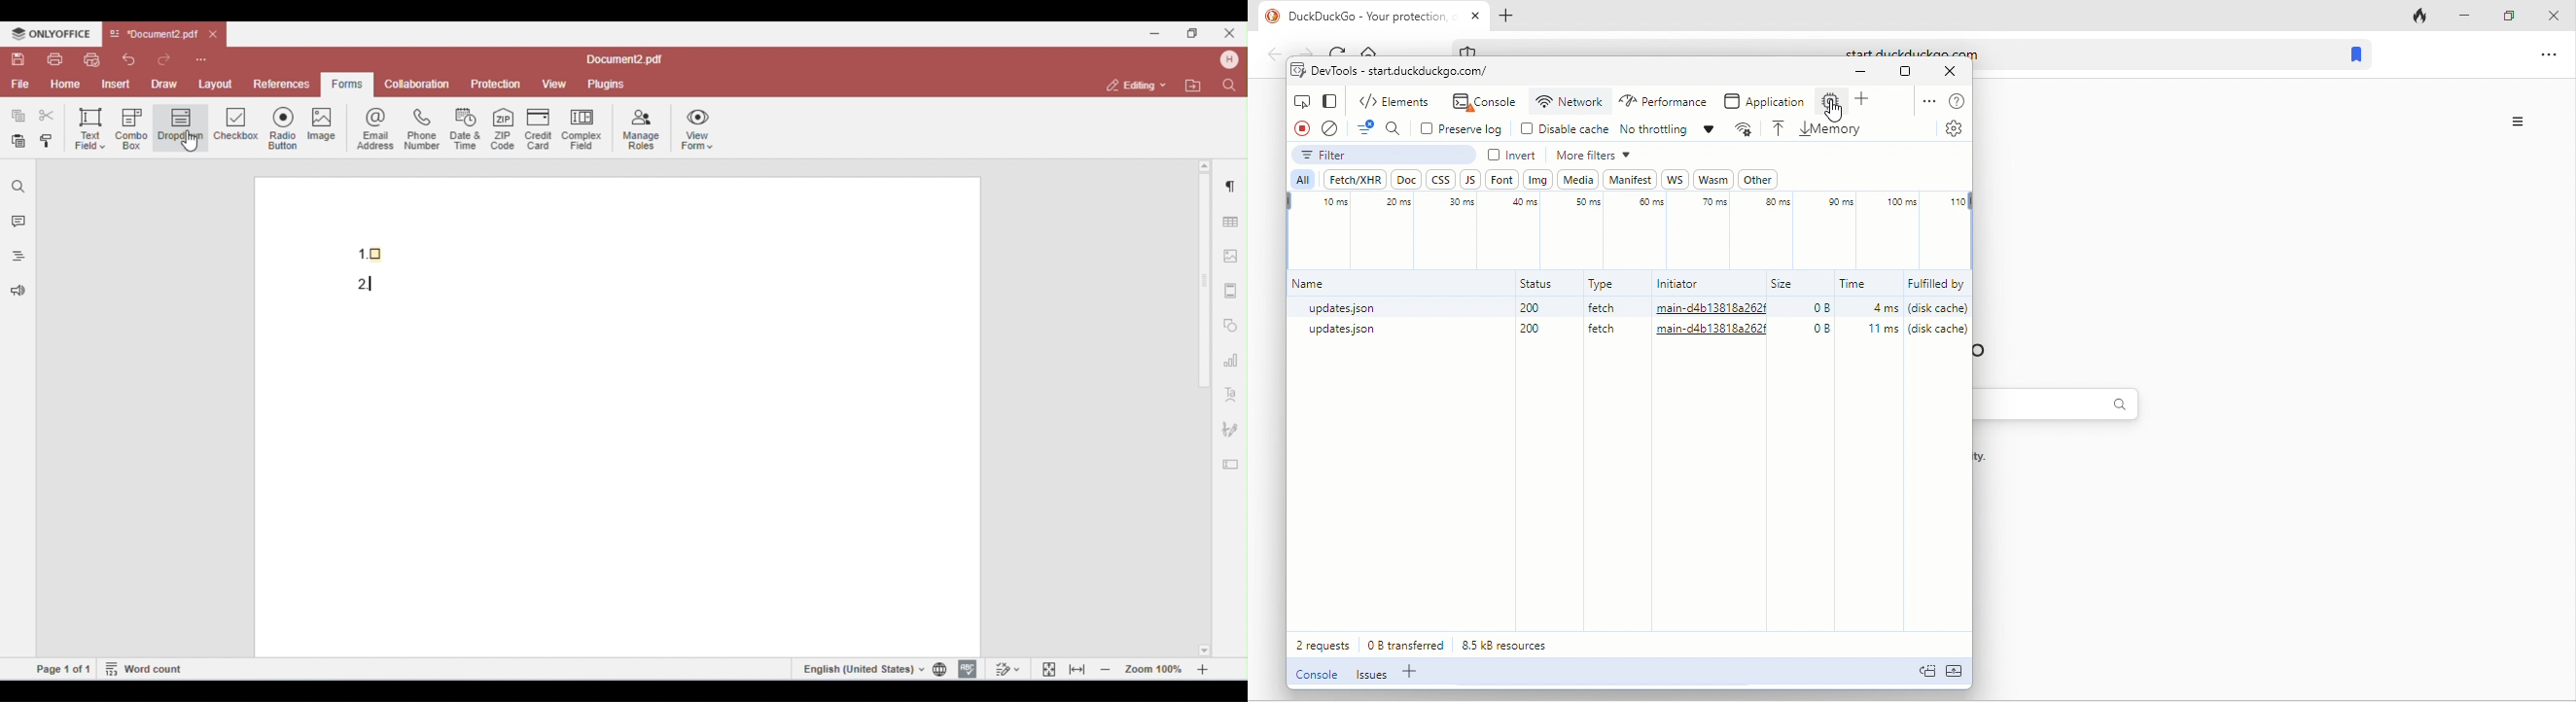 Image resolution: width=2576 pixels, height=728 pixels. Describe the element at coordinates (1582, 210) in the screenshot. I see `50 ms` at that location.